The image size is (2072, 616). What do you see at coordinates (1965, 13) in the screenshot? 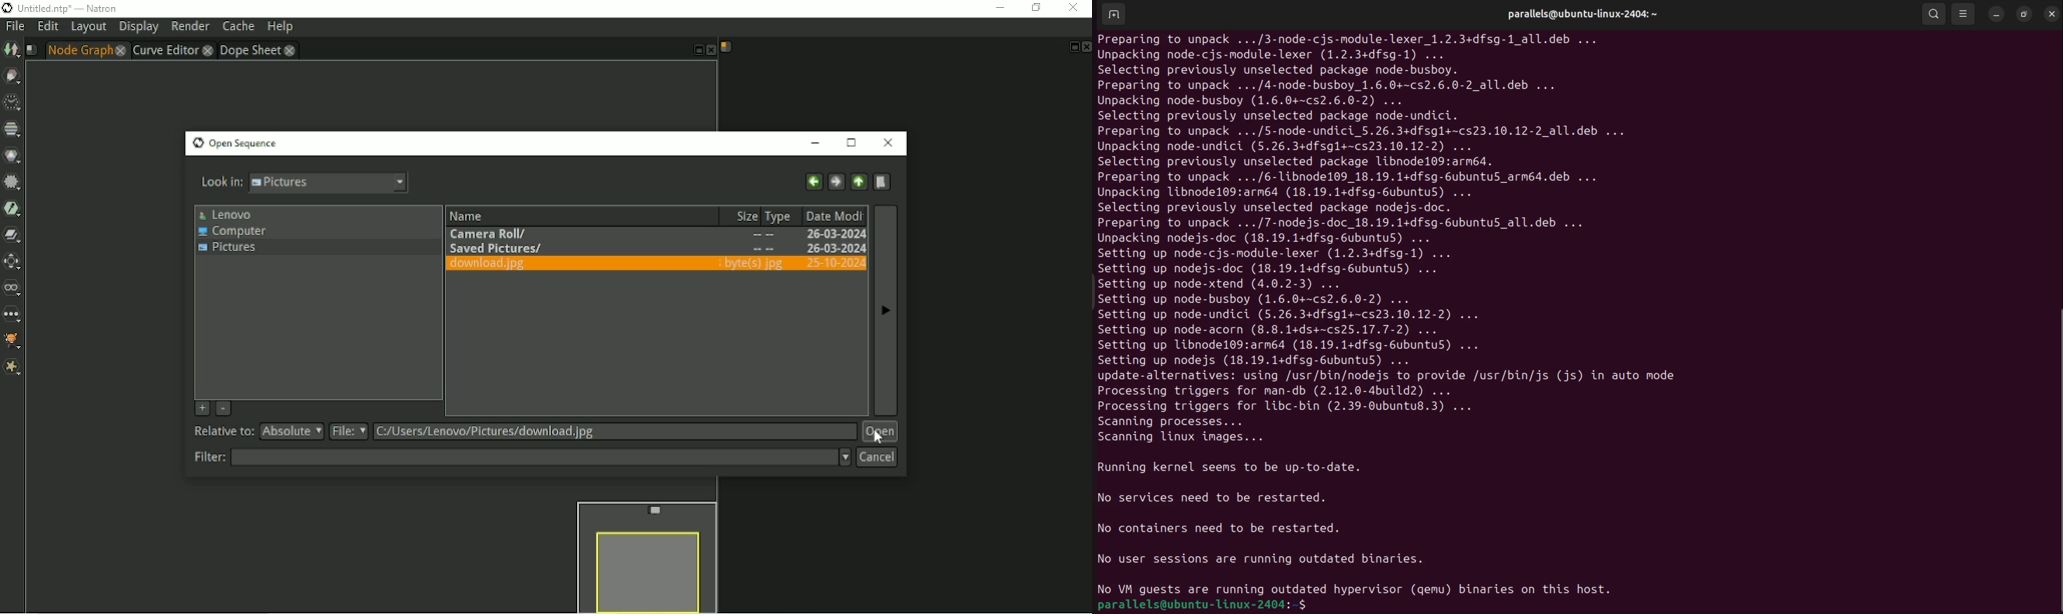
I see `view option` at bounding box center [1965, 13].